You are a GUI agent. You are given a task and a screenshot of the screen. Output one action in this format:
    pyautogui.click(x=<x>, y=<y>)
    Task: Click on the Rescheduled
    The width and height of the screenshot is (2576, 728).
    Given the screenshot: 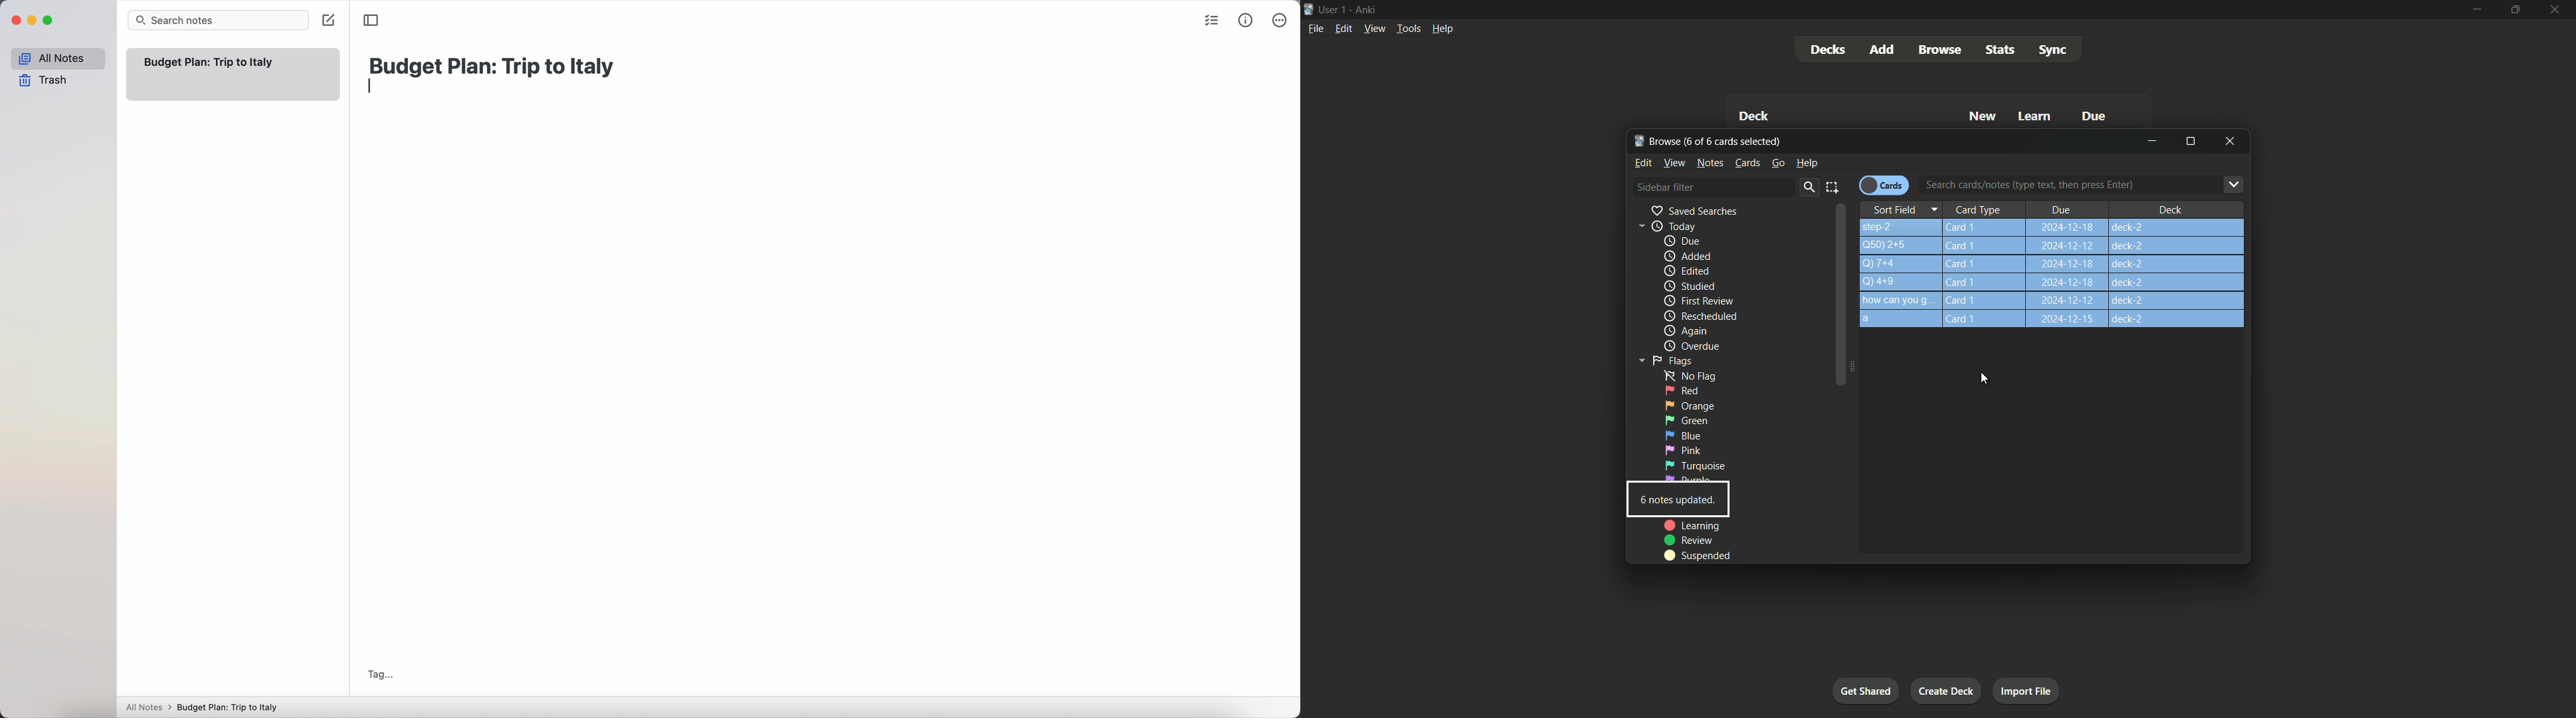 What is the action you would take?
    pyautogui.click(x=1700, y=316)
    